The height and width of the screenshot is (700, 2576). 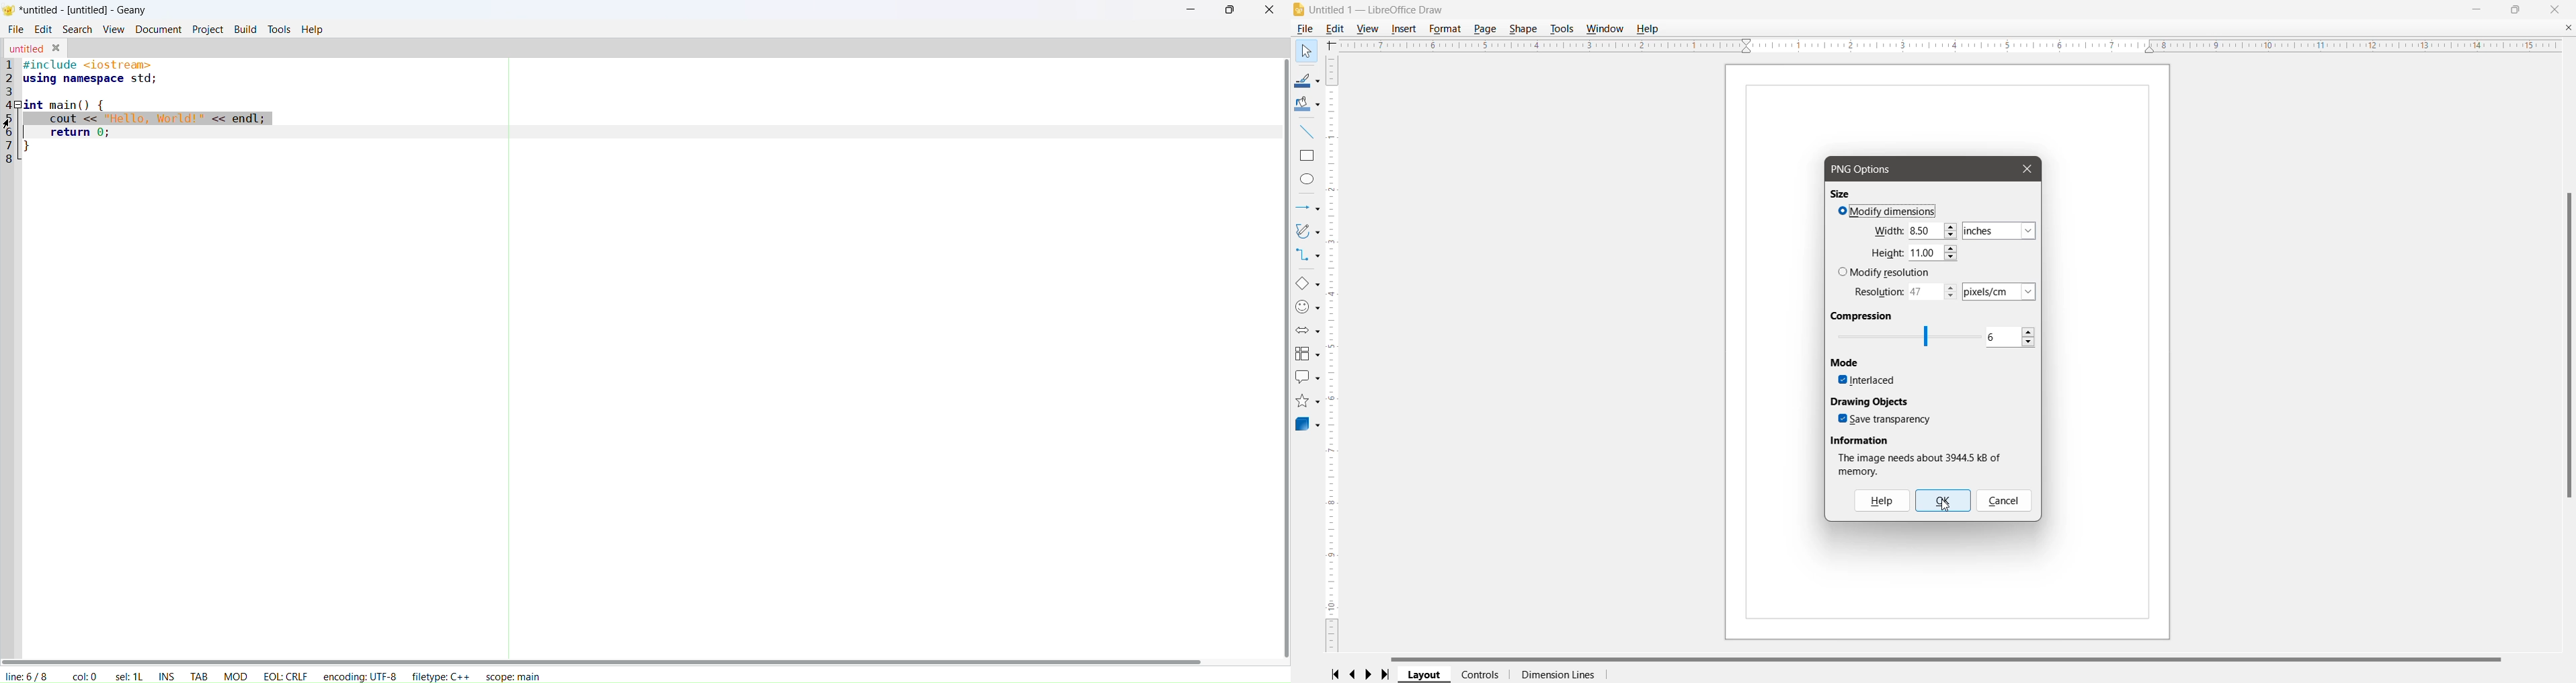 What do you see at coordinates (1303, 29) in the screenshot?
I see `File` at bounding box center [1303, 29].